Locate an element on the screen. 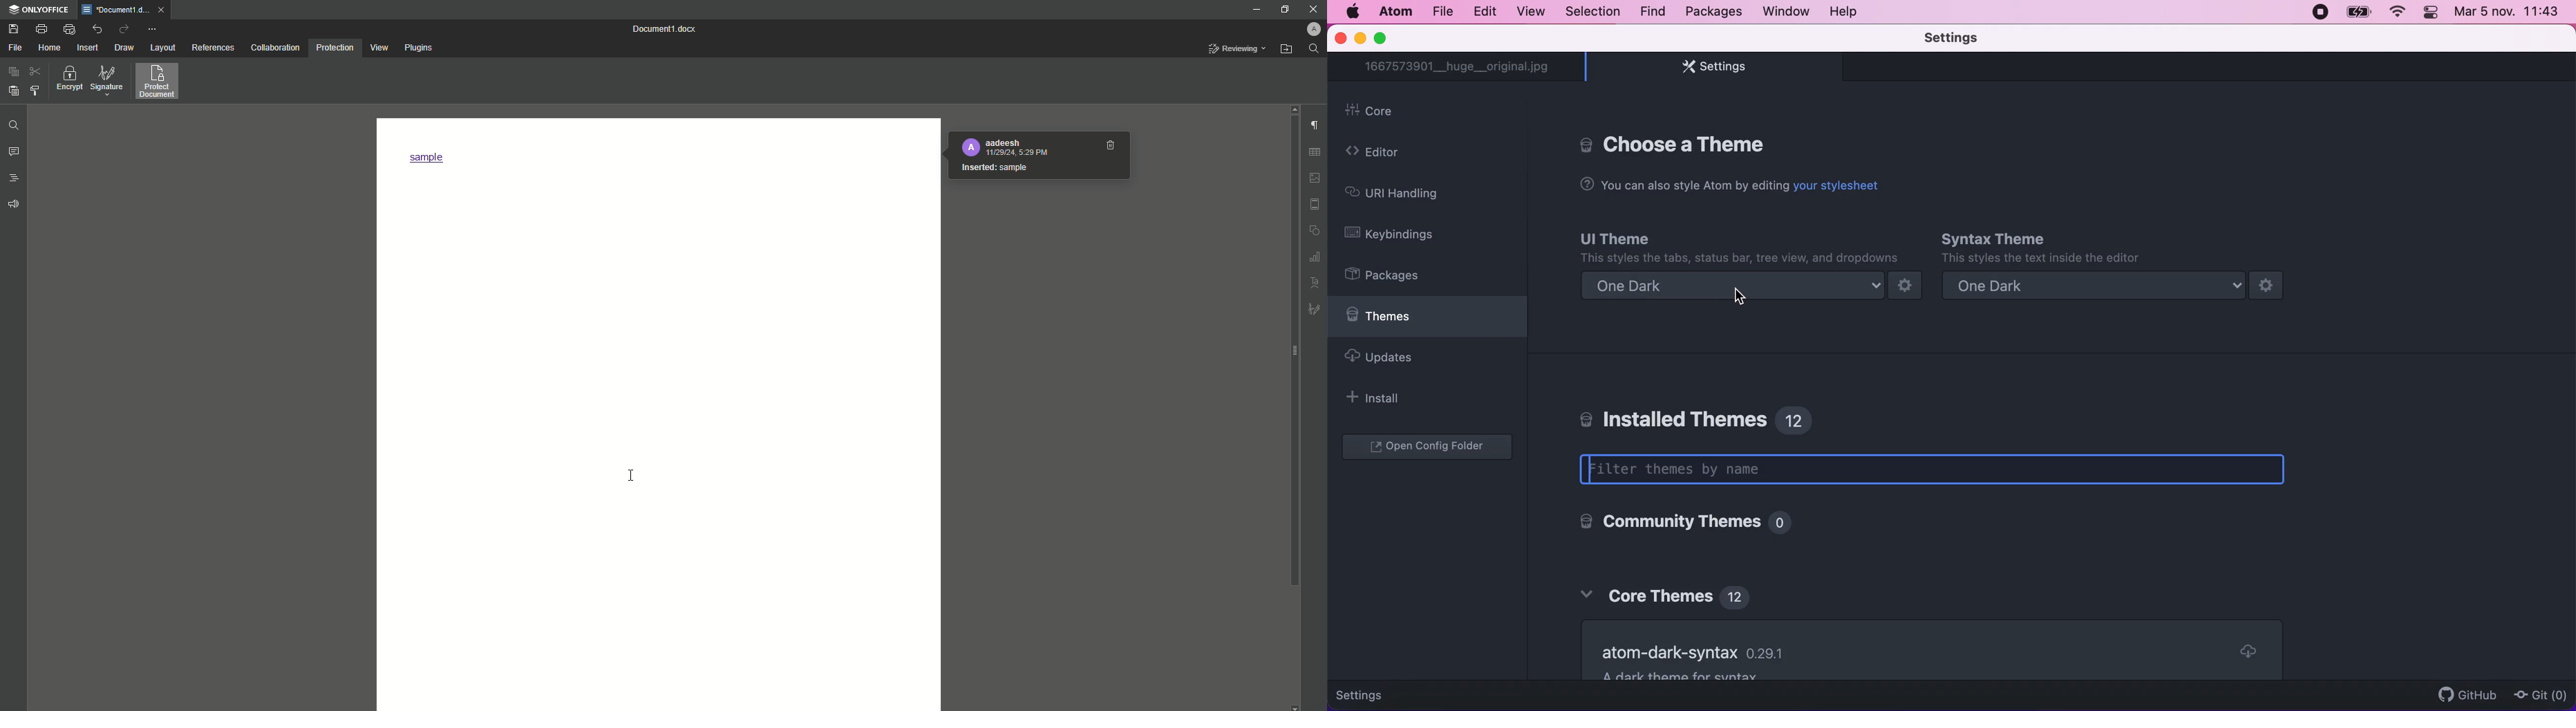 This screenshot has width=2576, height=728. Feedback is located at coordinates (13, 205).